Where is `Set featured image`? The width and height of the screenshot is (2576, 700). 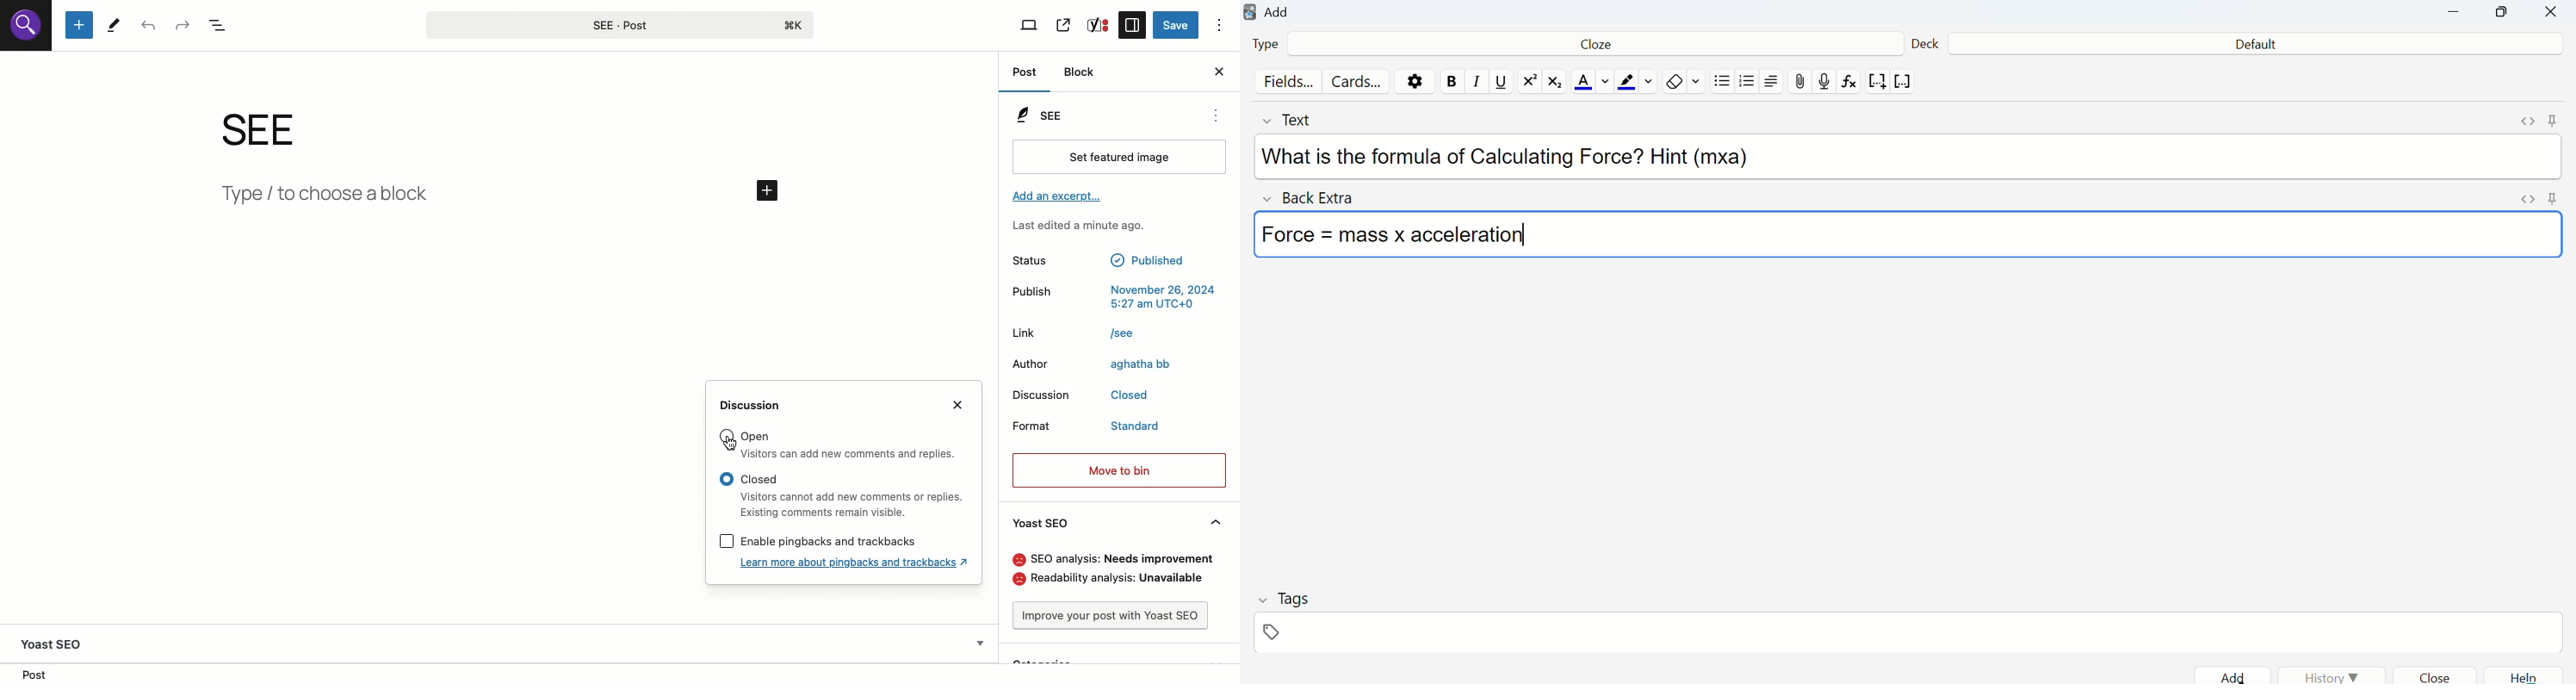 Set featured image is located at coordinates (1118, 159).